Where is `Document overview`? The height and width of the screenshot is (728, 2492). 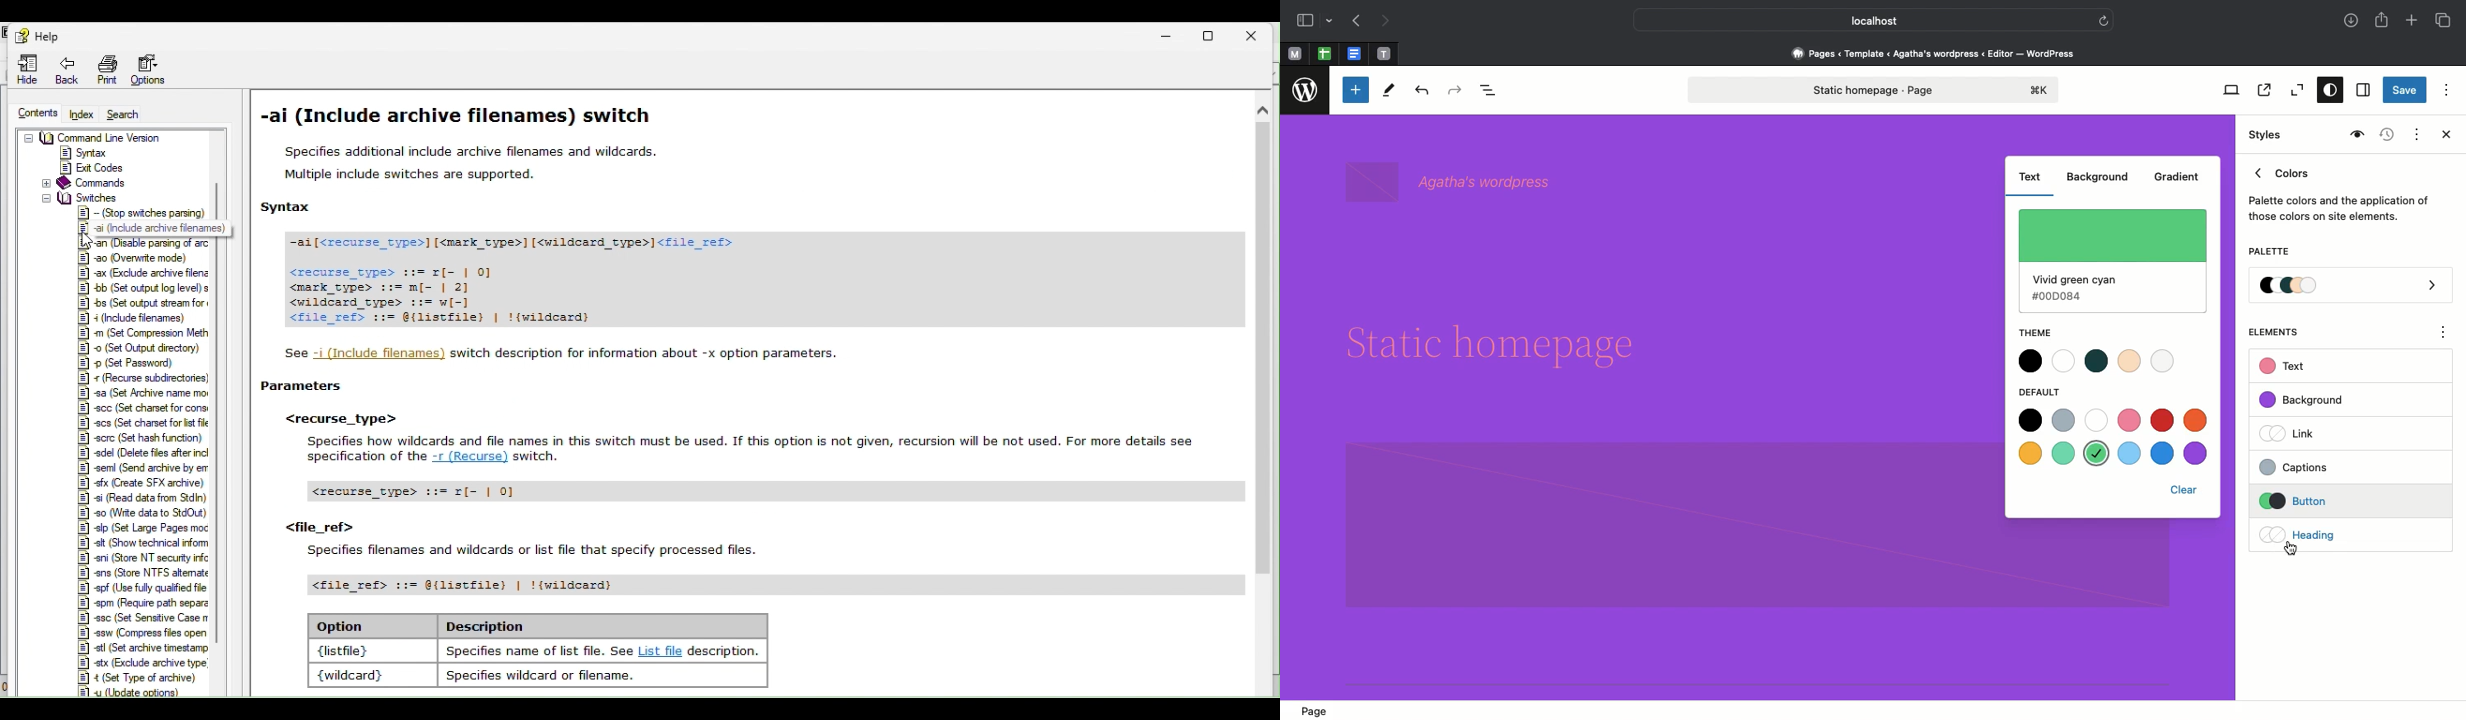 Document overview is located at coordinates (1492, 91).